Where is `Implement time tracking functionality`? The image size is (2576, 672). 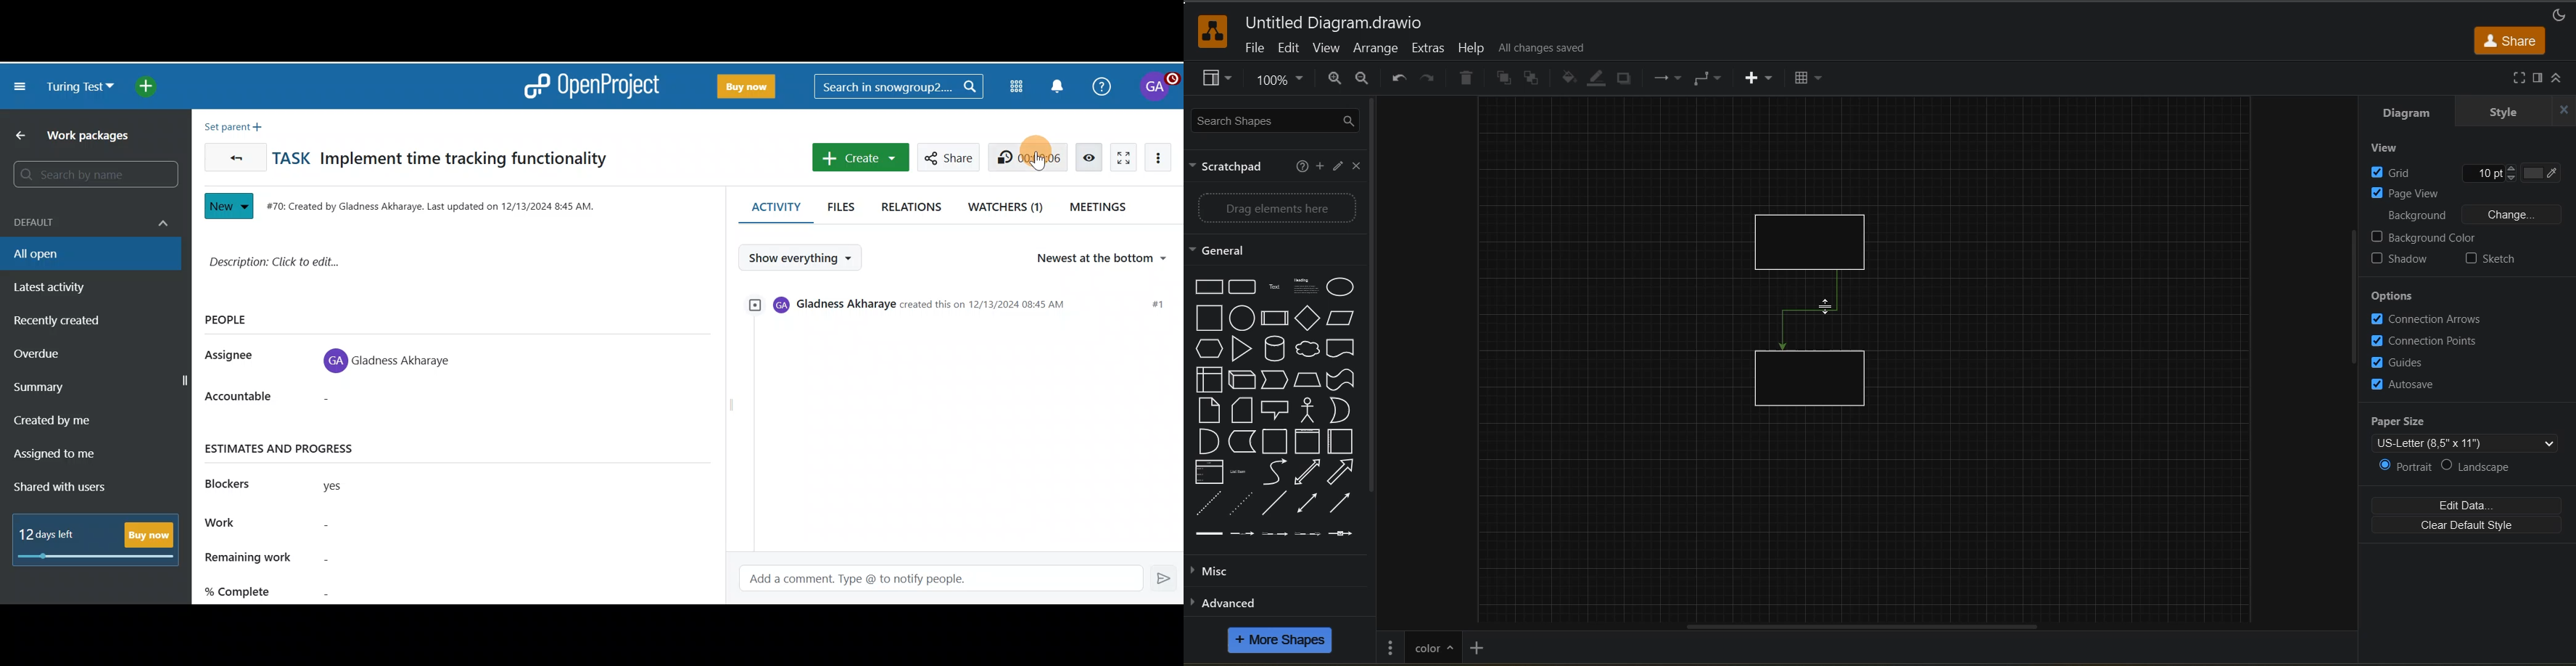
Implement time tracking functionality is located at coordinates (467, 160).